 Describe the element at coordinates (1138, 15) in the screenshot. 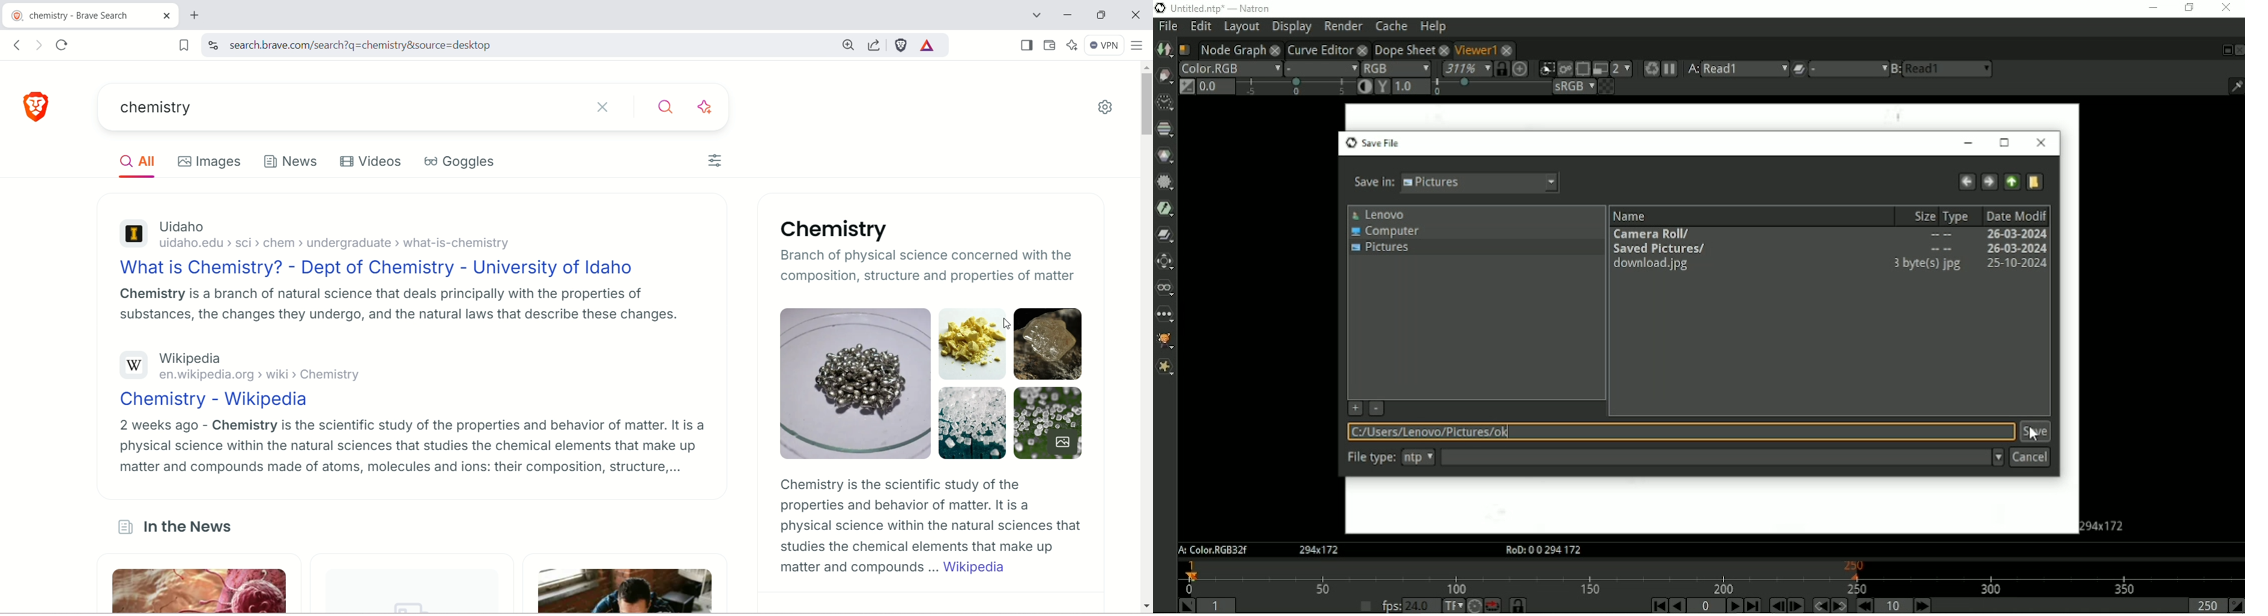

I see `close` at that location.